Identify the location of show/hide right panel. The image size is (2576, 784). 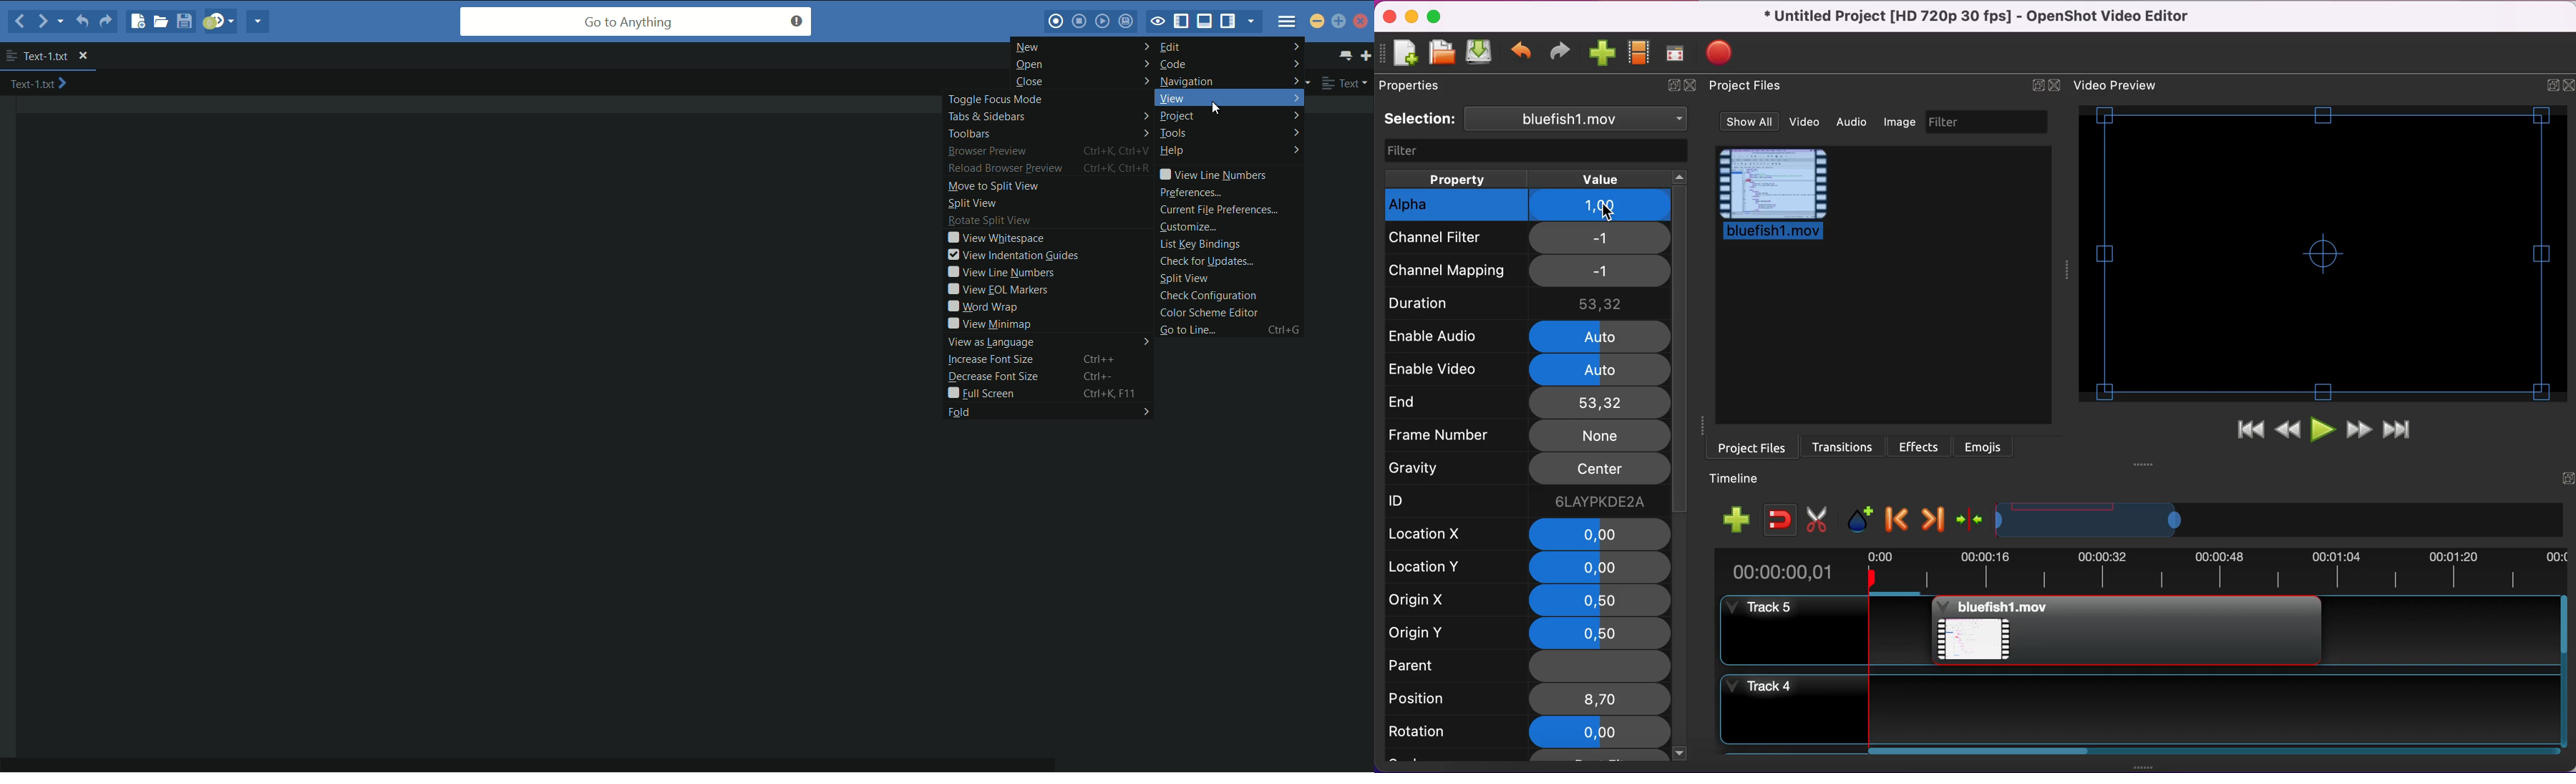
(1229, 23).